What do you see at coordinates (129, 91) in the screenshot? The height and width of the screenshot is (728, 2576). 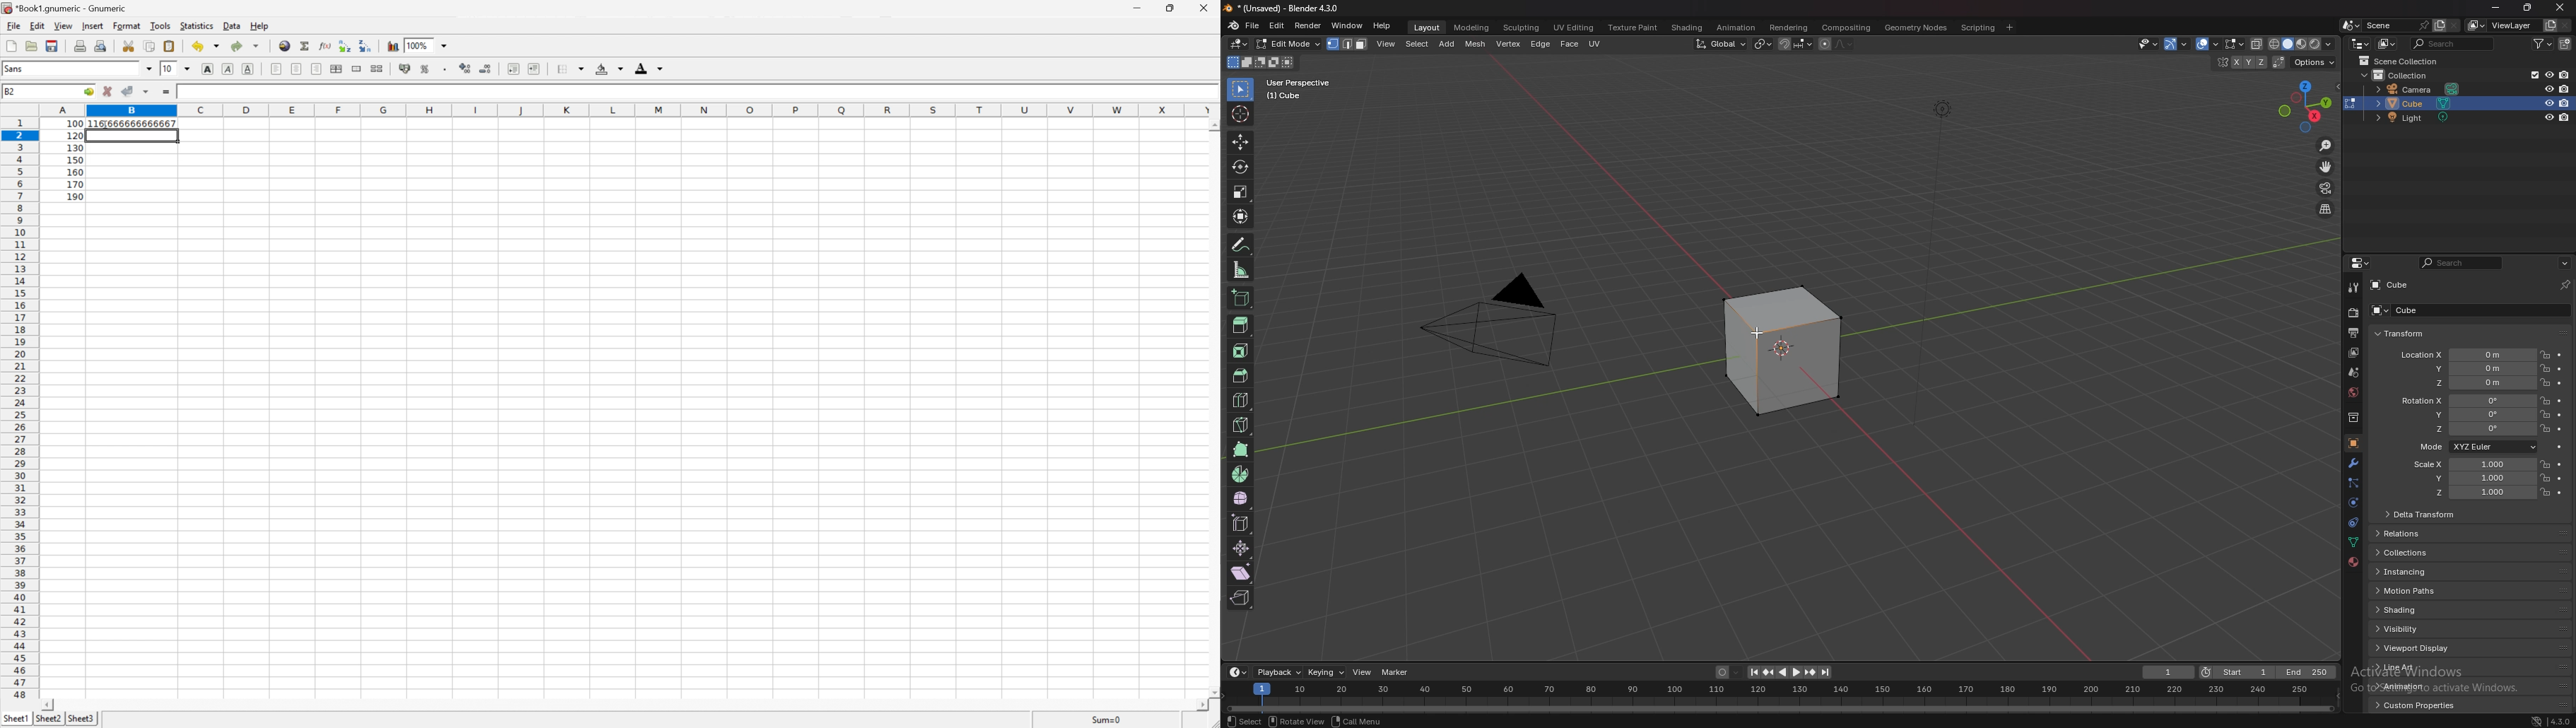 I see `Accept changes` at bounding box center [129, 91].